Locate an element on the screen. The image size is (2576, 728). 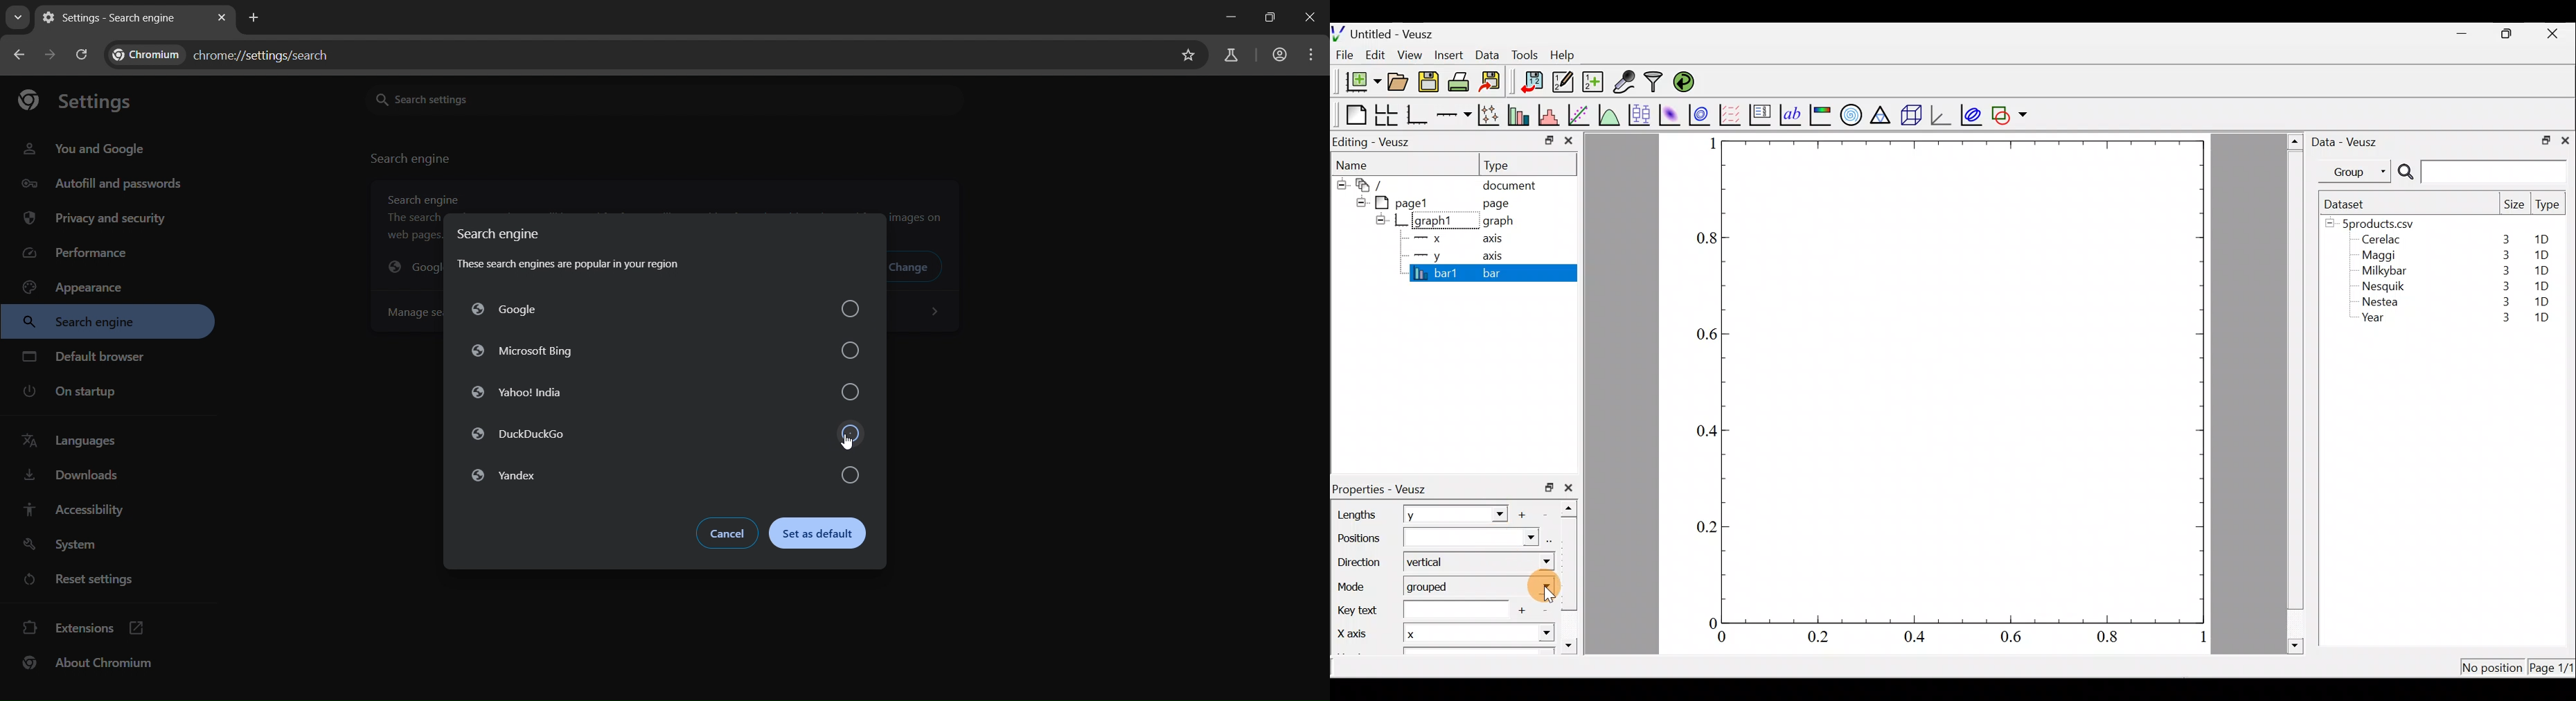
hide is located at coordinates (1340, 182).